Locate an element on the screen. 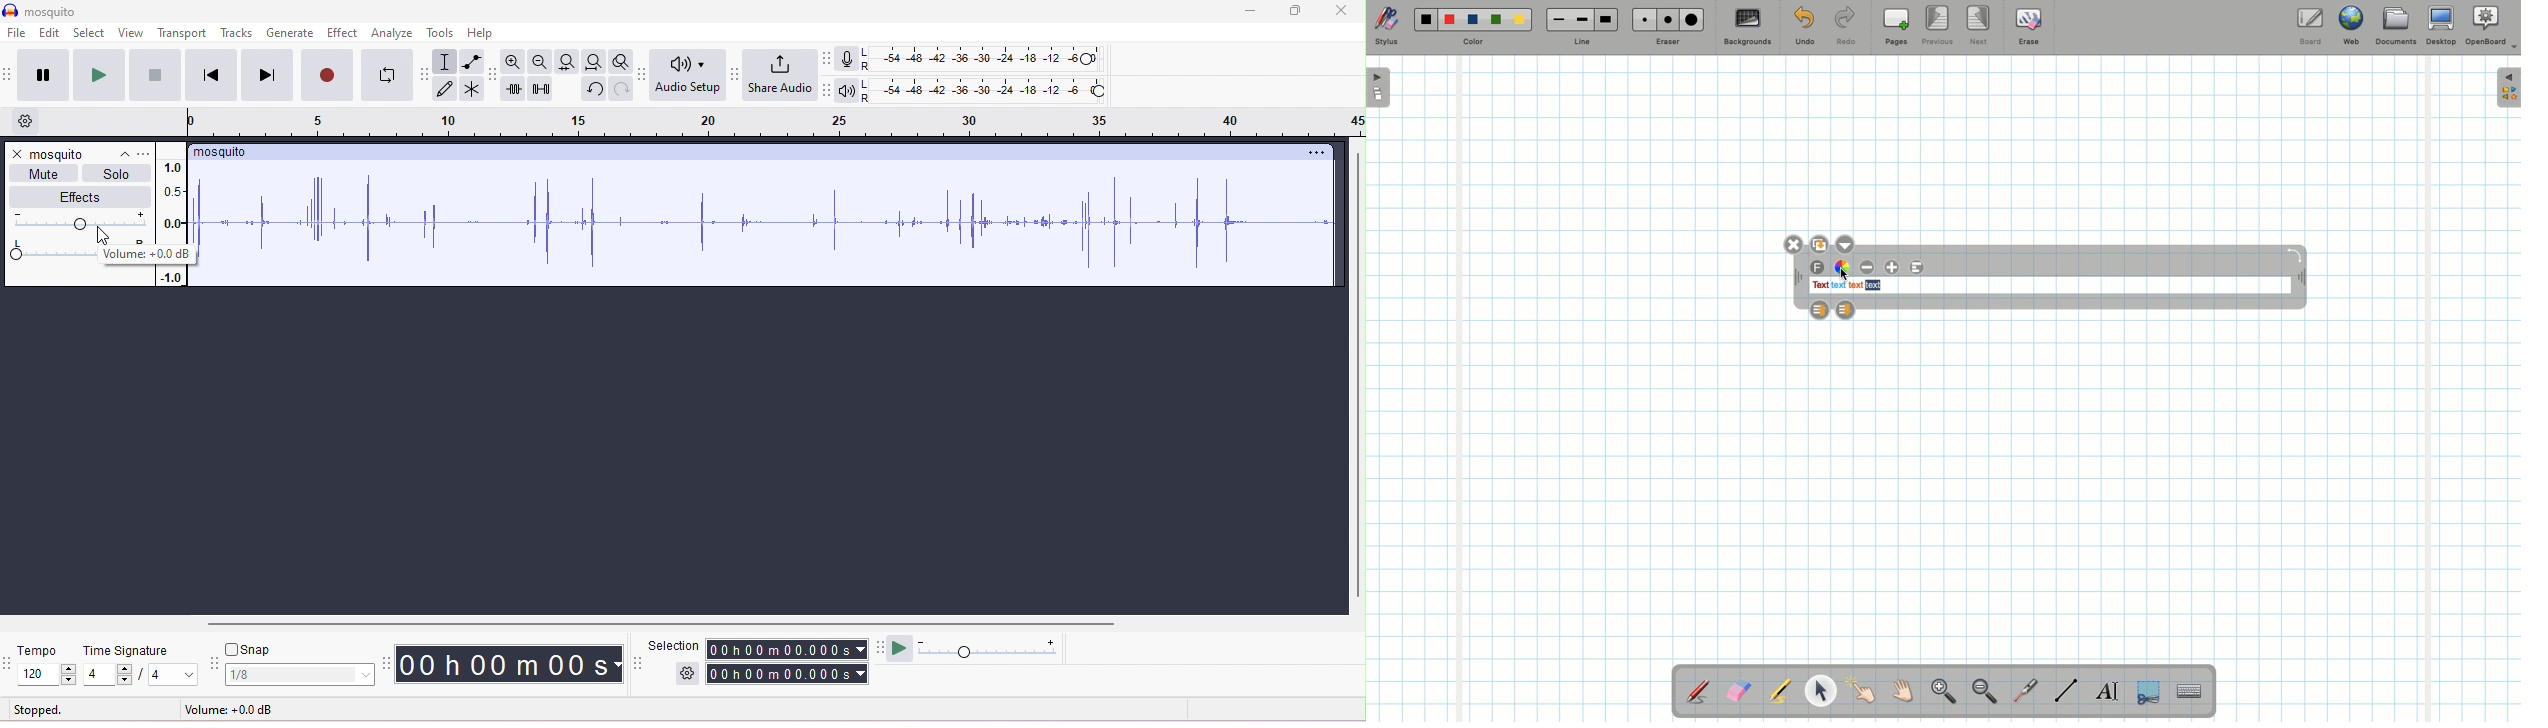 The width and height of the screenshot is (2548, 728). Large line is located at coordinates (1607, 19).